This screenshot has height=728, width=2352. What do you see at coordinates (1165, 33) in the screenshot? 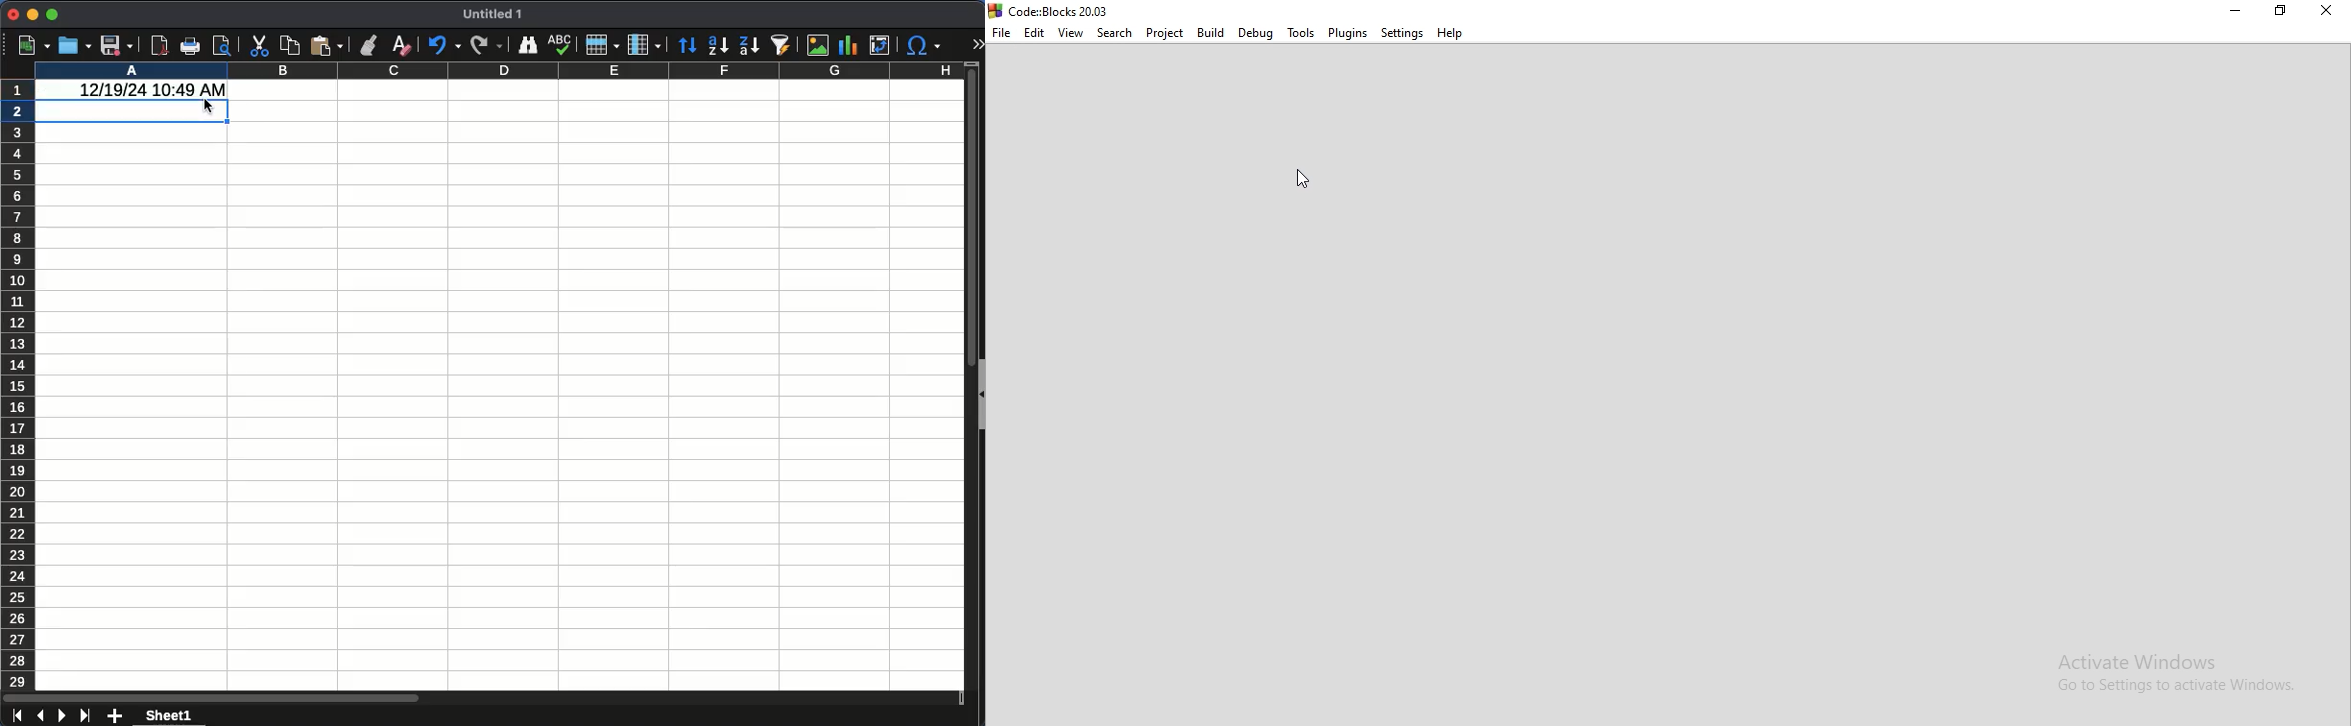
I see `Project ` at bounding box center [1165, 33].